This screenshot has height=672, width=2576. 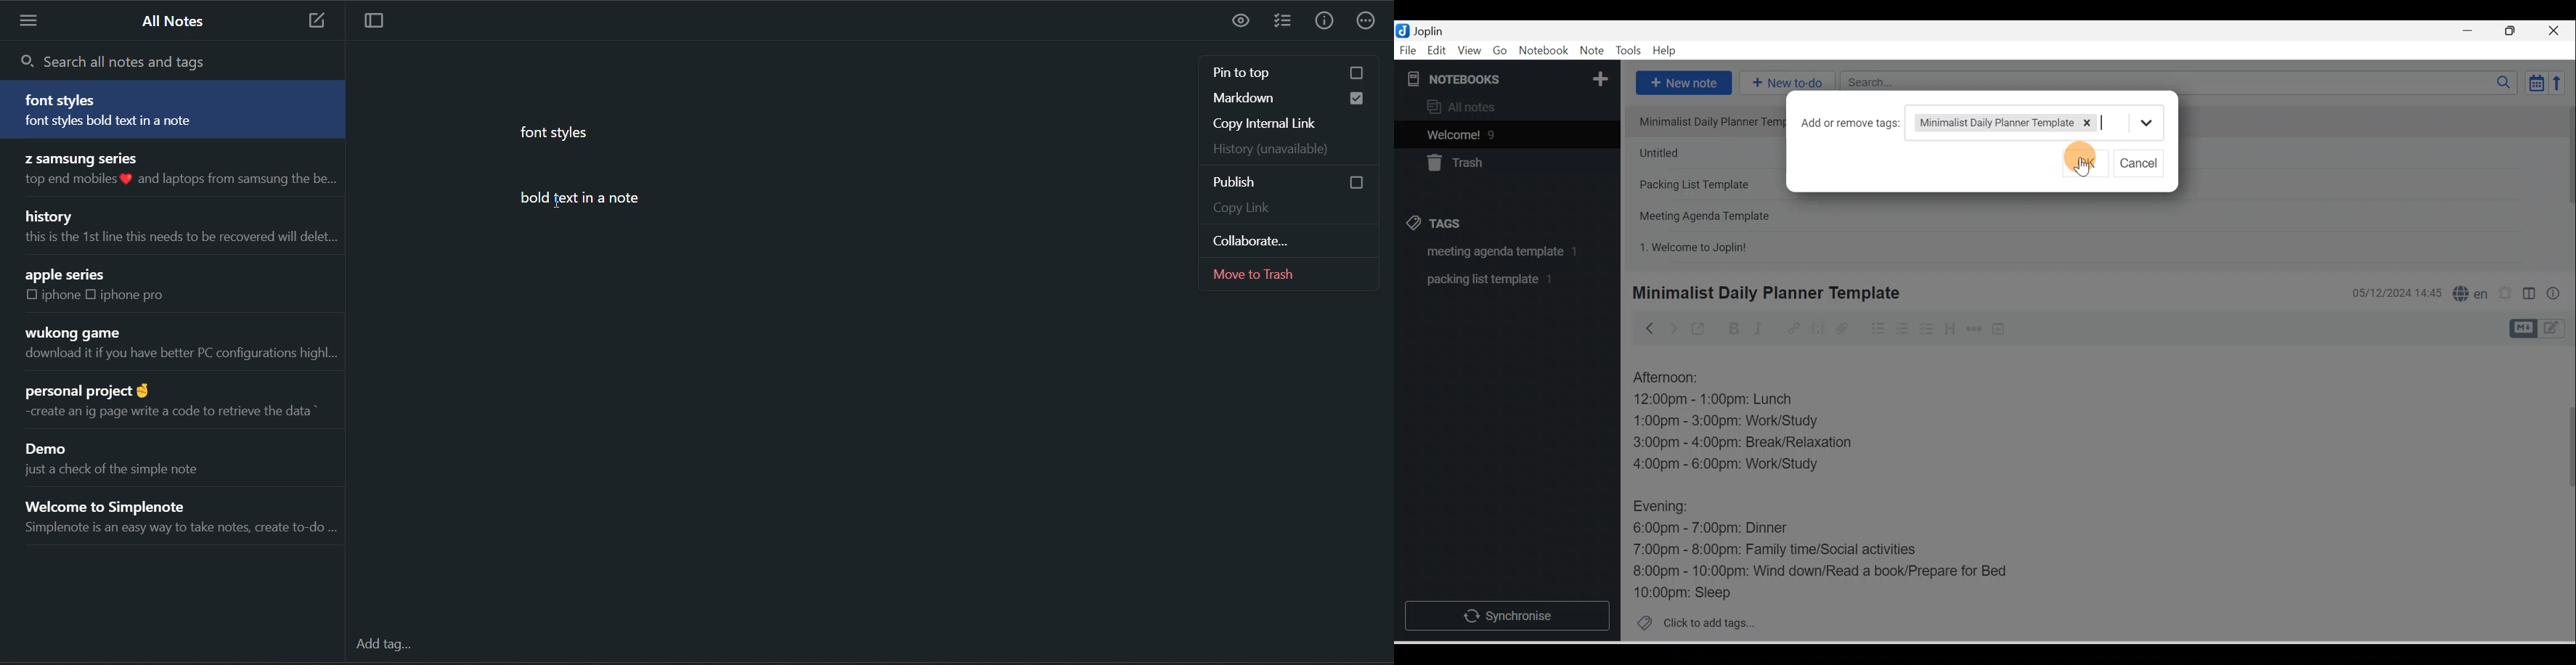 I want to click on cursor, so click(x=558, y=202).